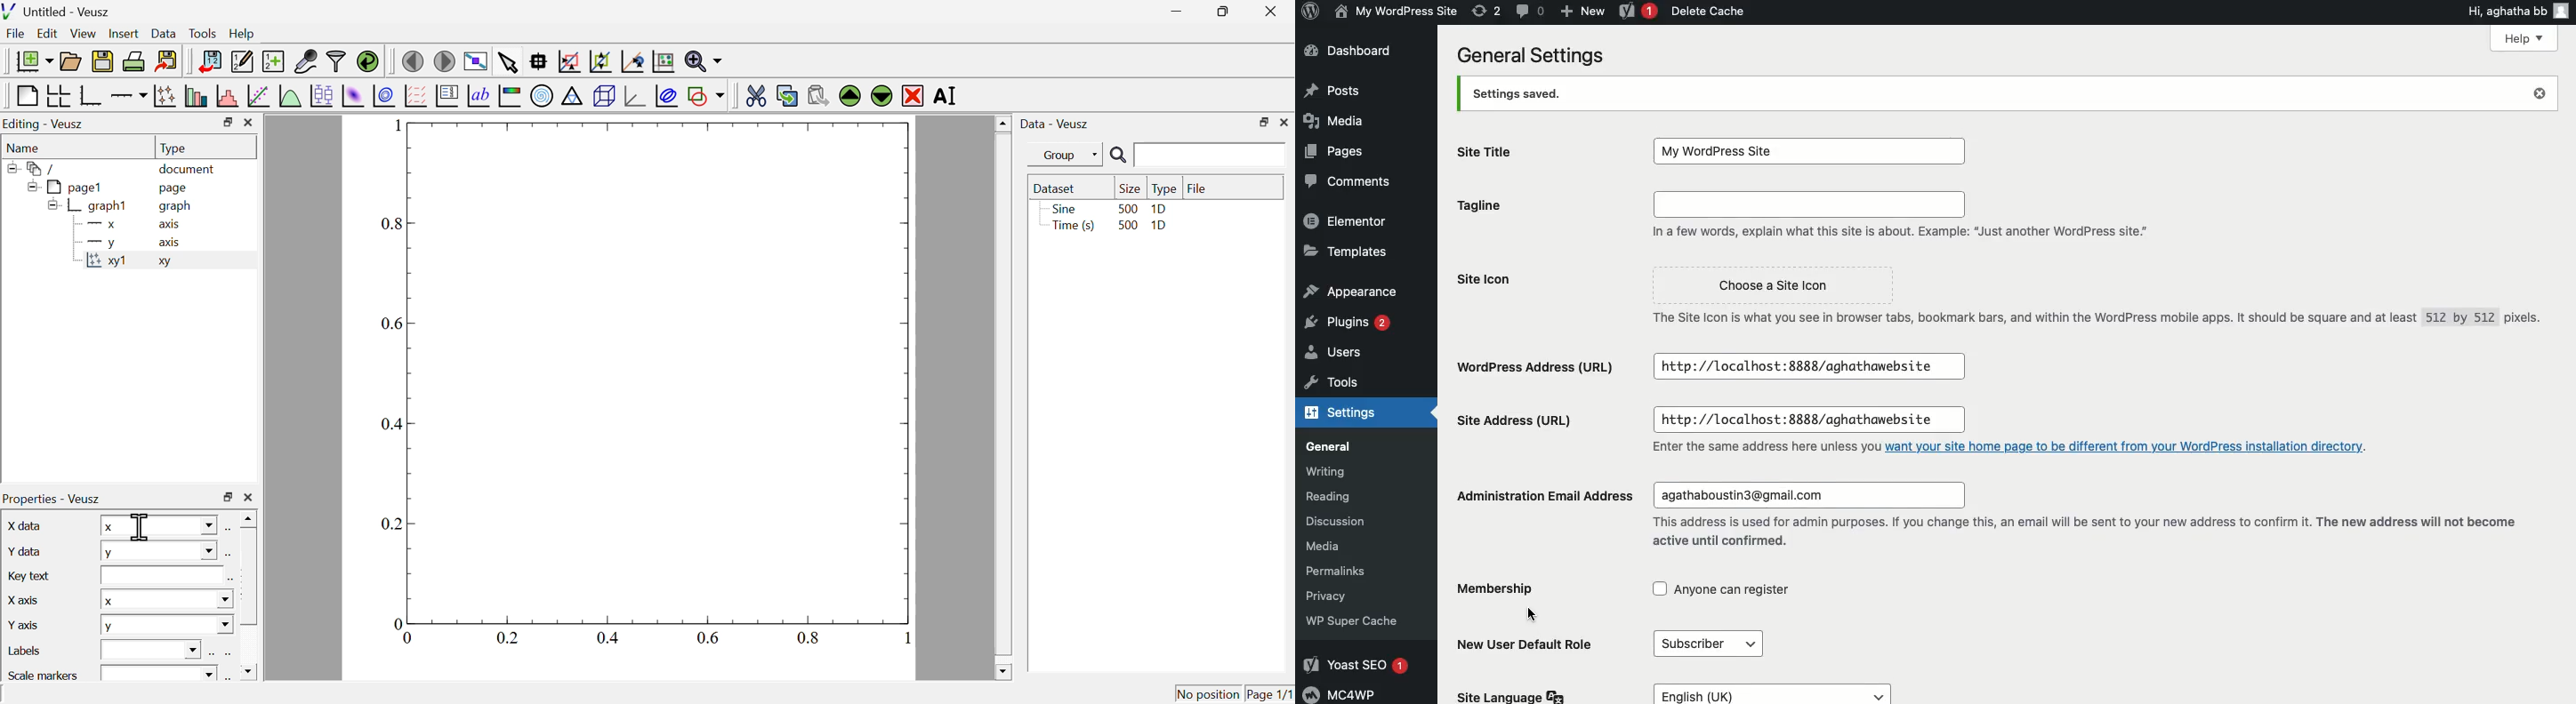  Describe the element at coordinates (1640, 11) in the screenshot. I see `Yoast` at that location.